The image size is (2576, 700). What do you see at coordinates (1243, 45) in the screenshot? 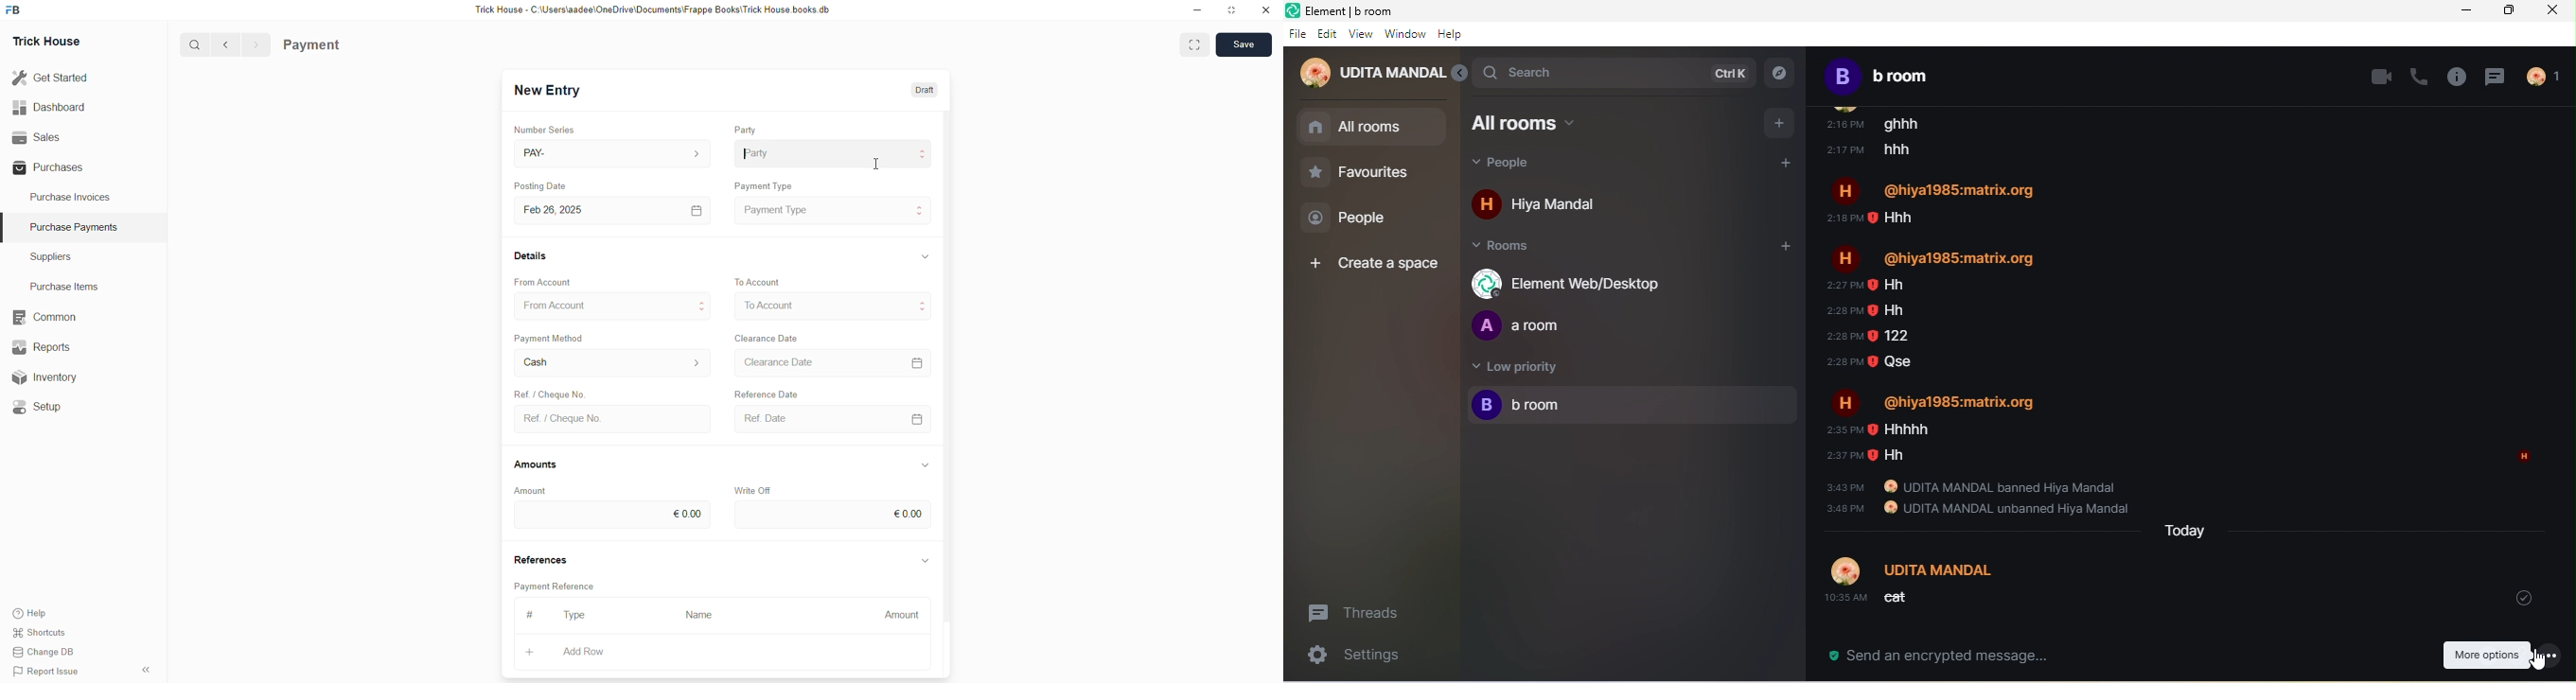
I see `Save` at bounding box center [1243, 45].